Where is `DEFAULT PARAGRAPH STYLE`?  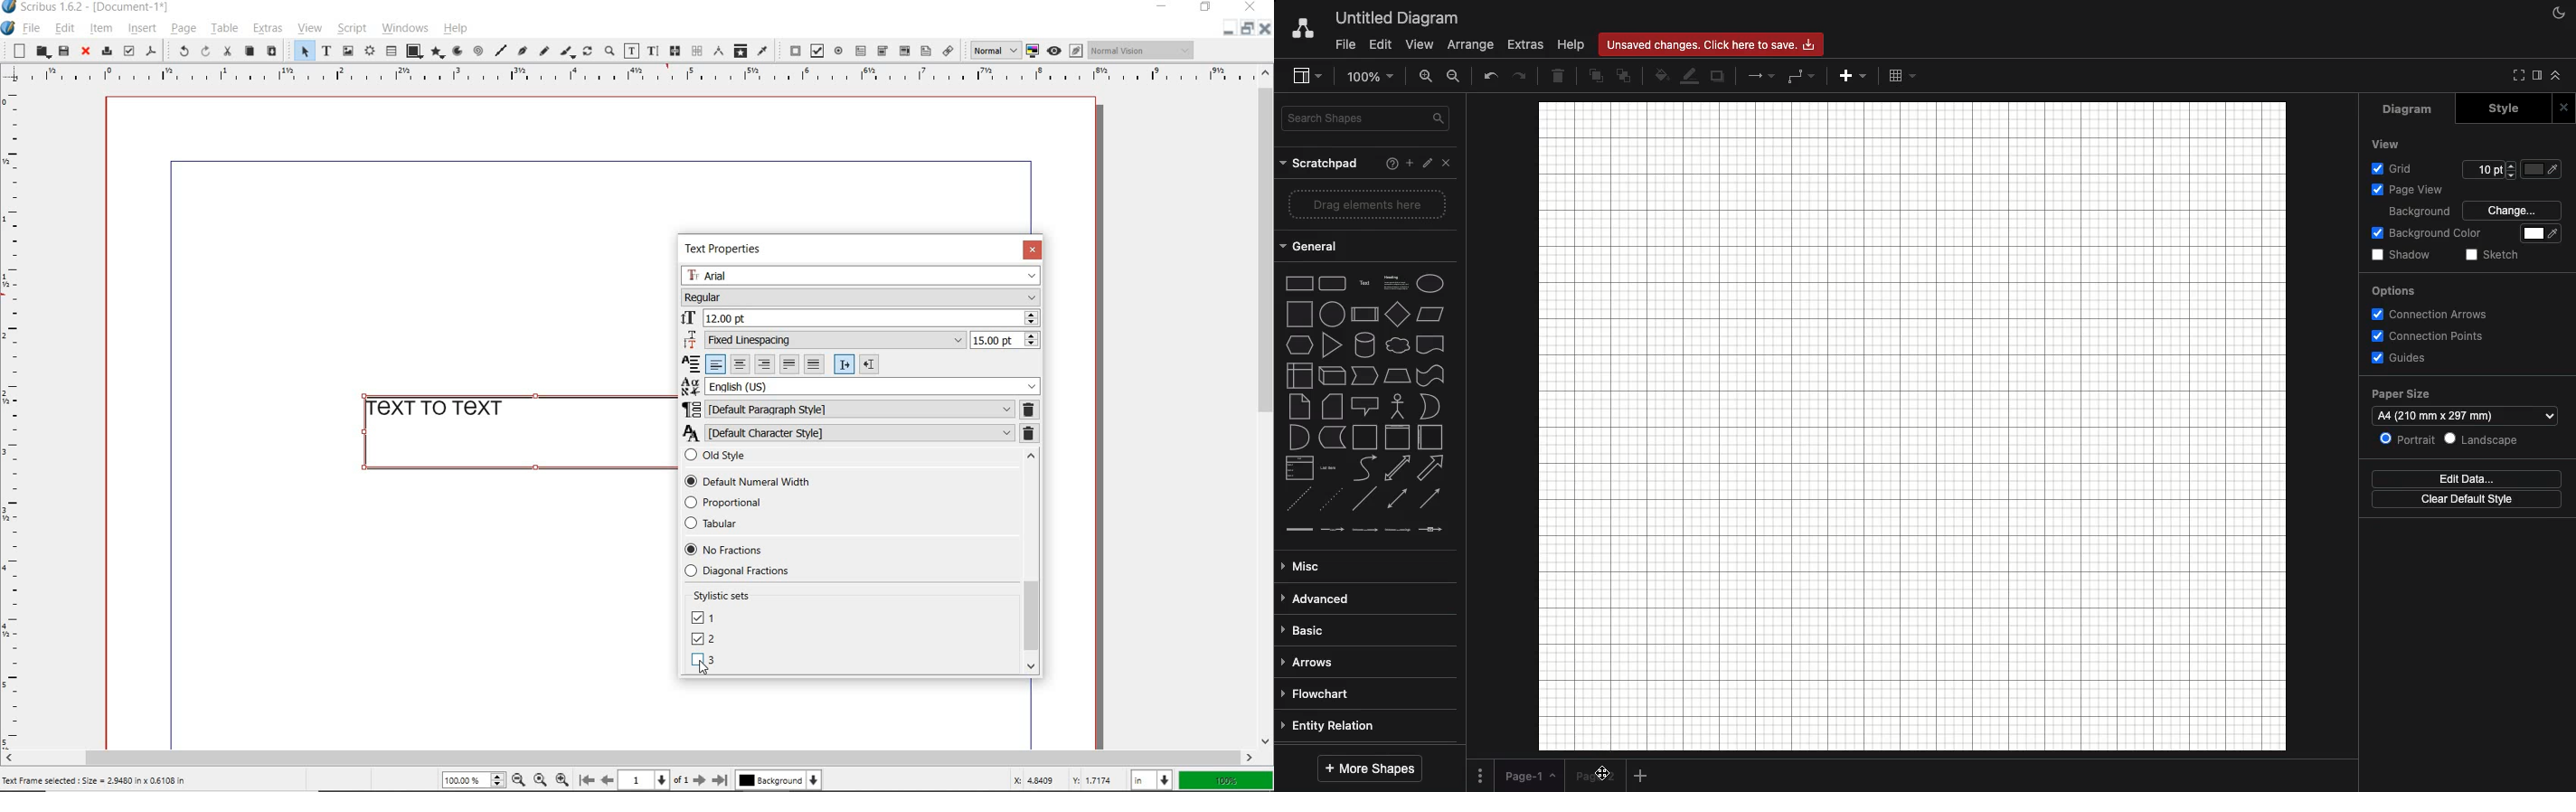 DEFAULT PARAGRAPH STYLE is located at coordinates (846, 410).